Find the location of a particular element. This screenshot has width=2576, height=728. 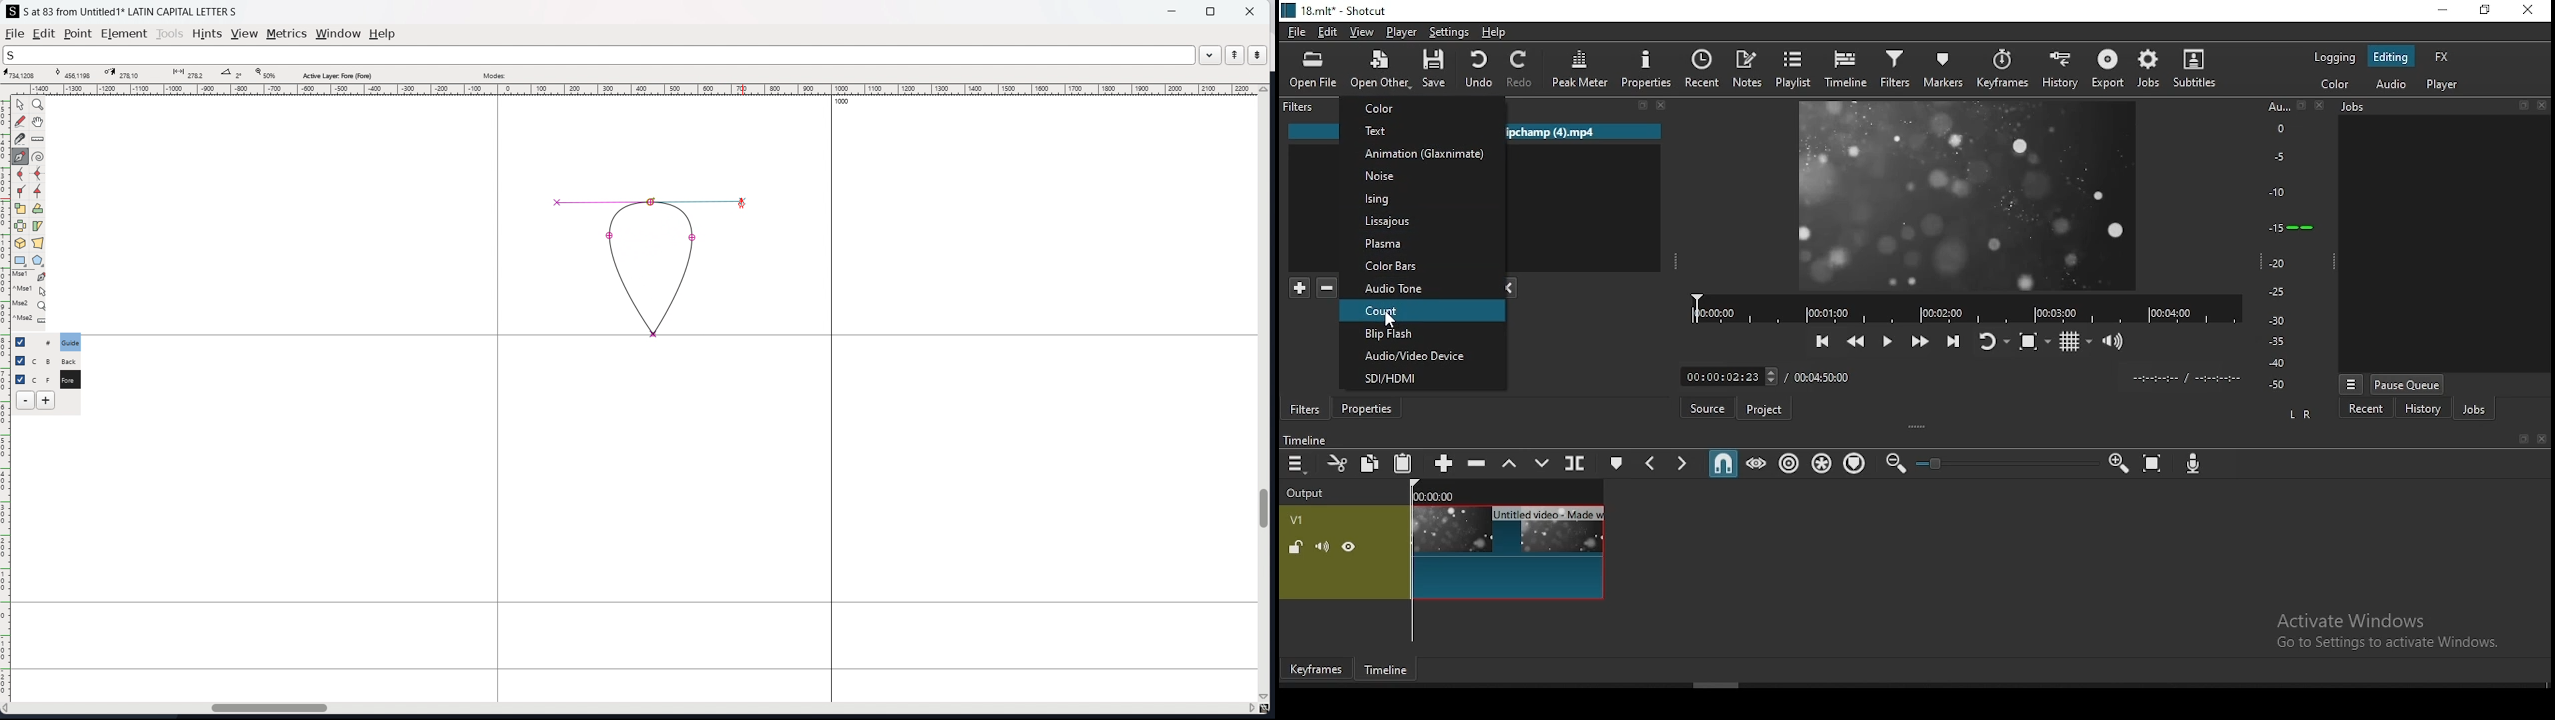

cursor coordinate is located at coordinates (22, 74).